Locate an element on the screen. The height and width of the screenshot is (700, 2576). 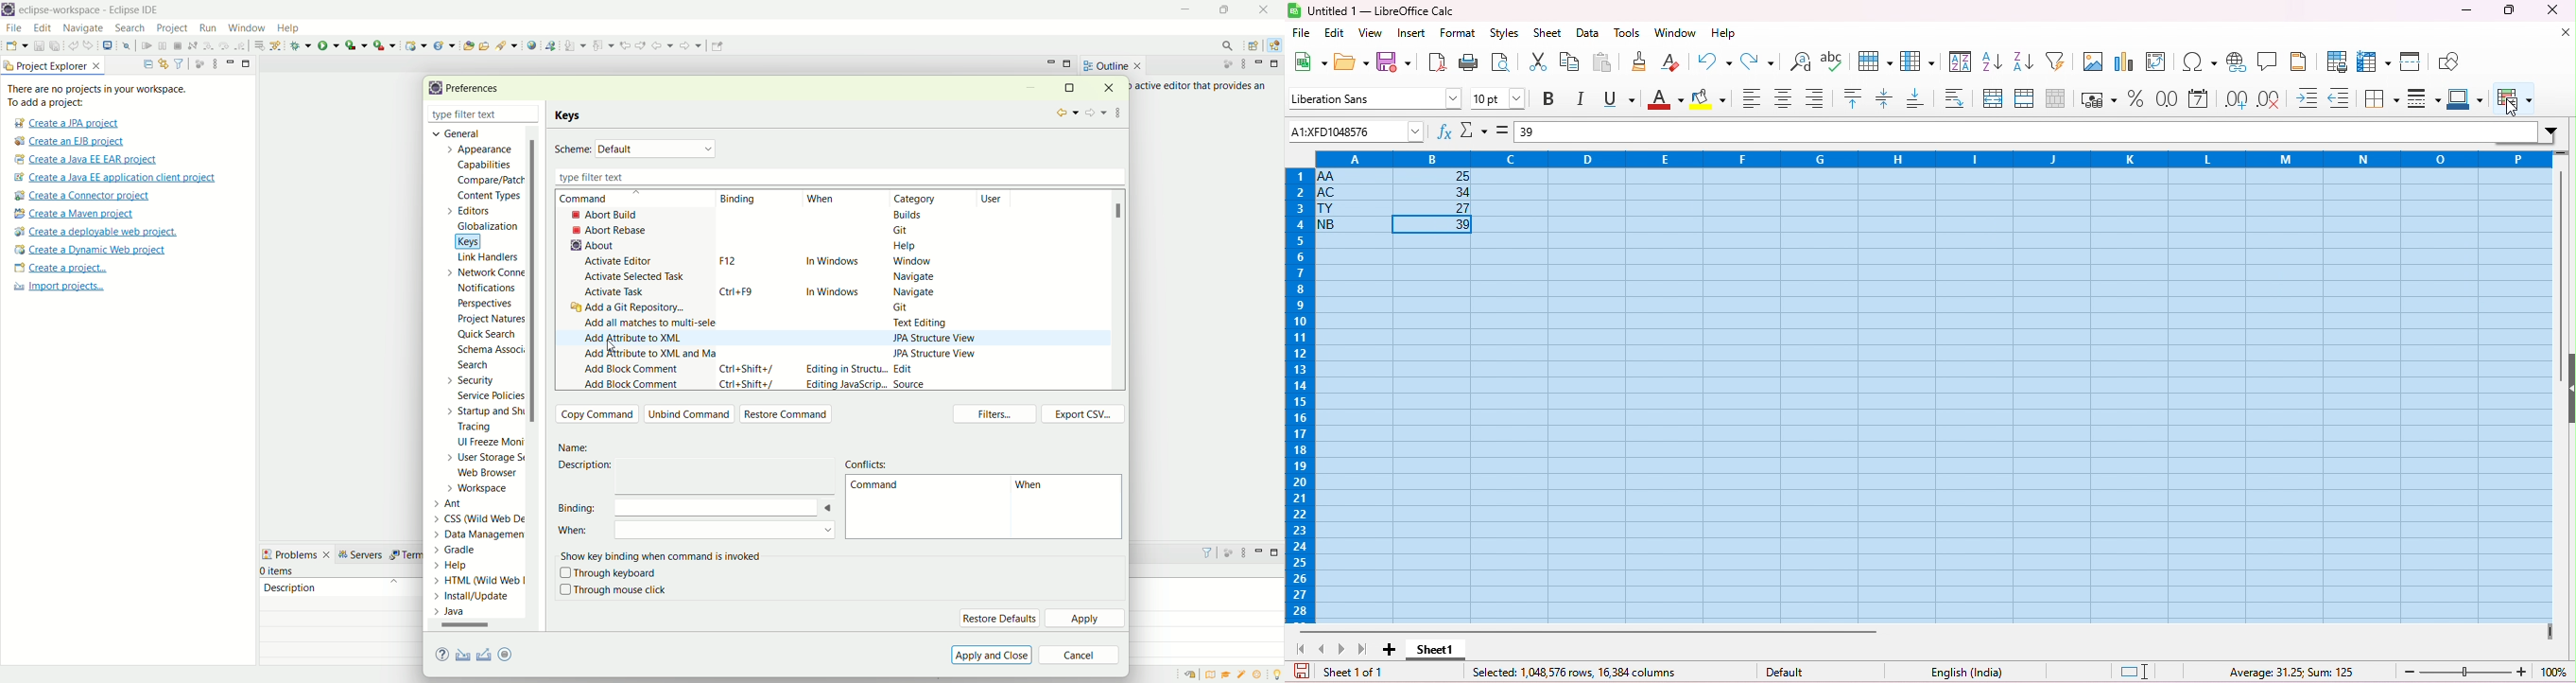
export CSV is located at coordinates (1083, 414).